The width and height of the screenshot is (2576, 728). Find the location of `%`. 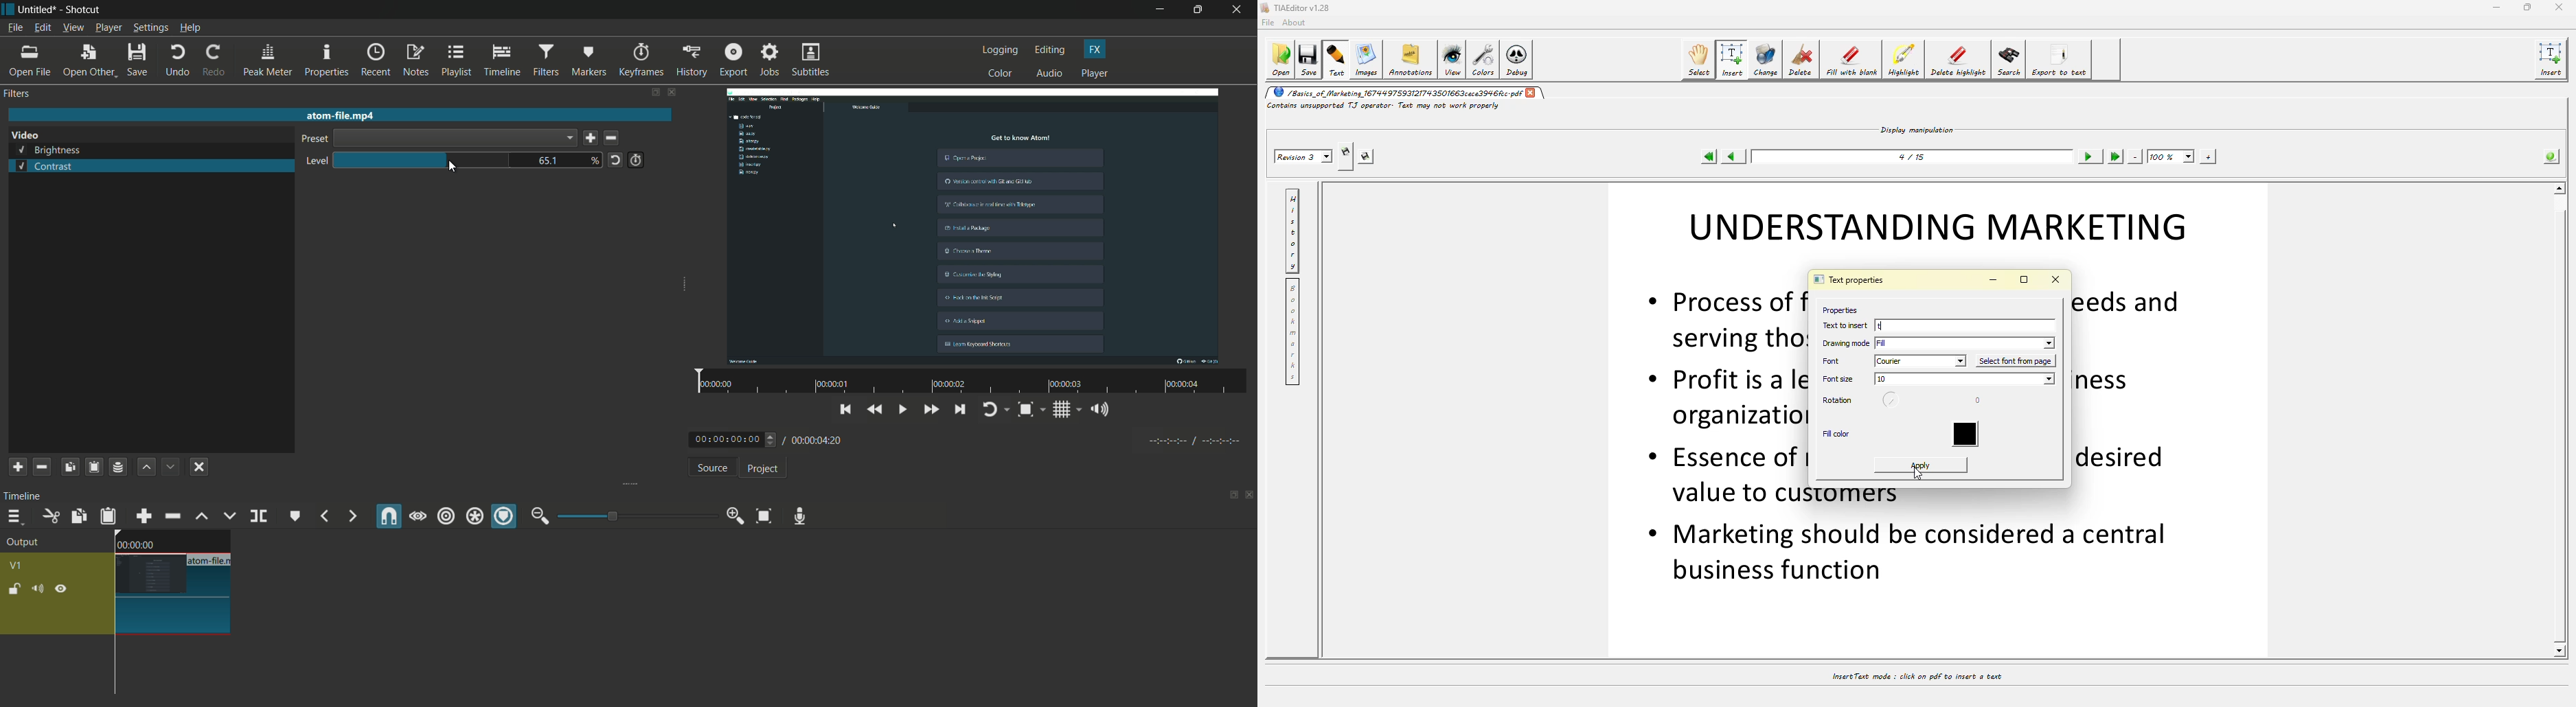

% is located at coordinates (595, 160).